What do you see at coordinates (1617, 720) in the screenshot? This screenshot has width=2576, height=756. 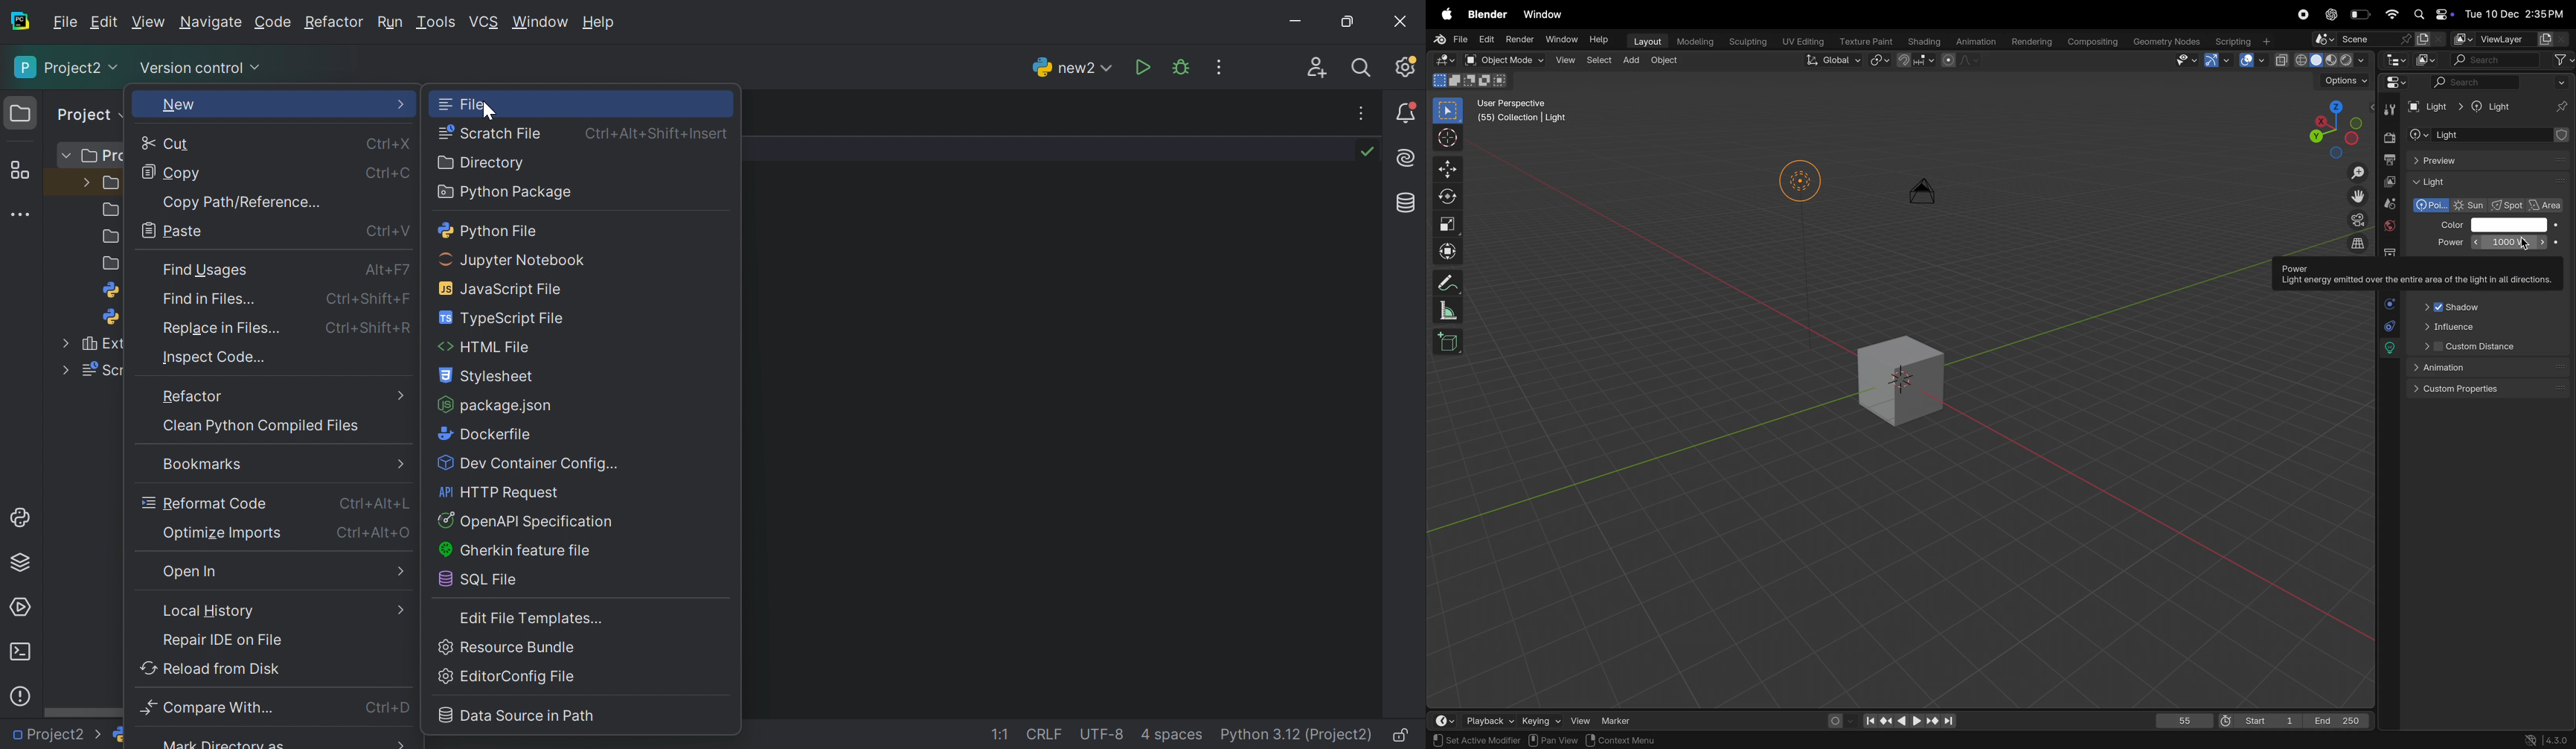 I see `marker` at bounding box center [1617, 720].